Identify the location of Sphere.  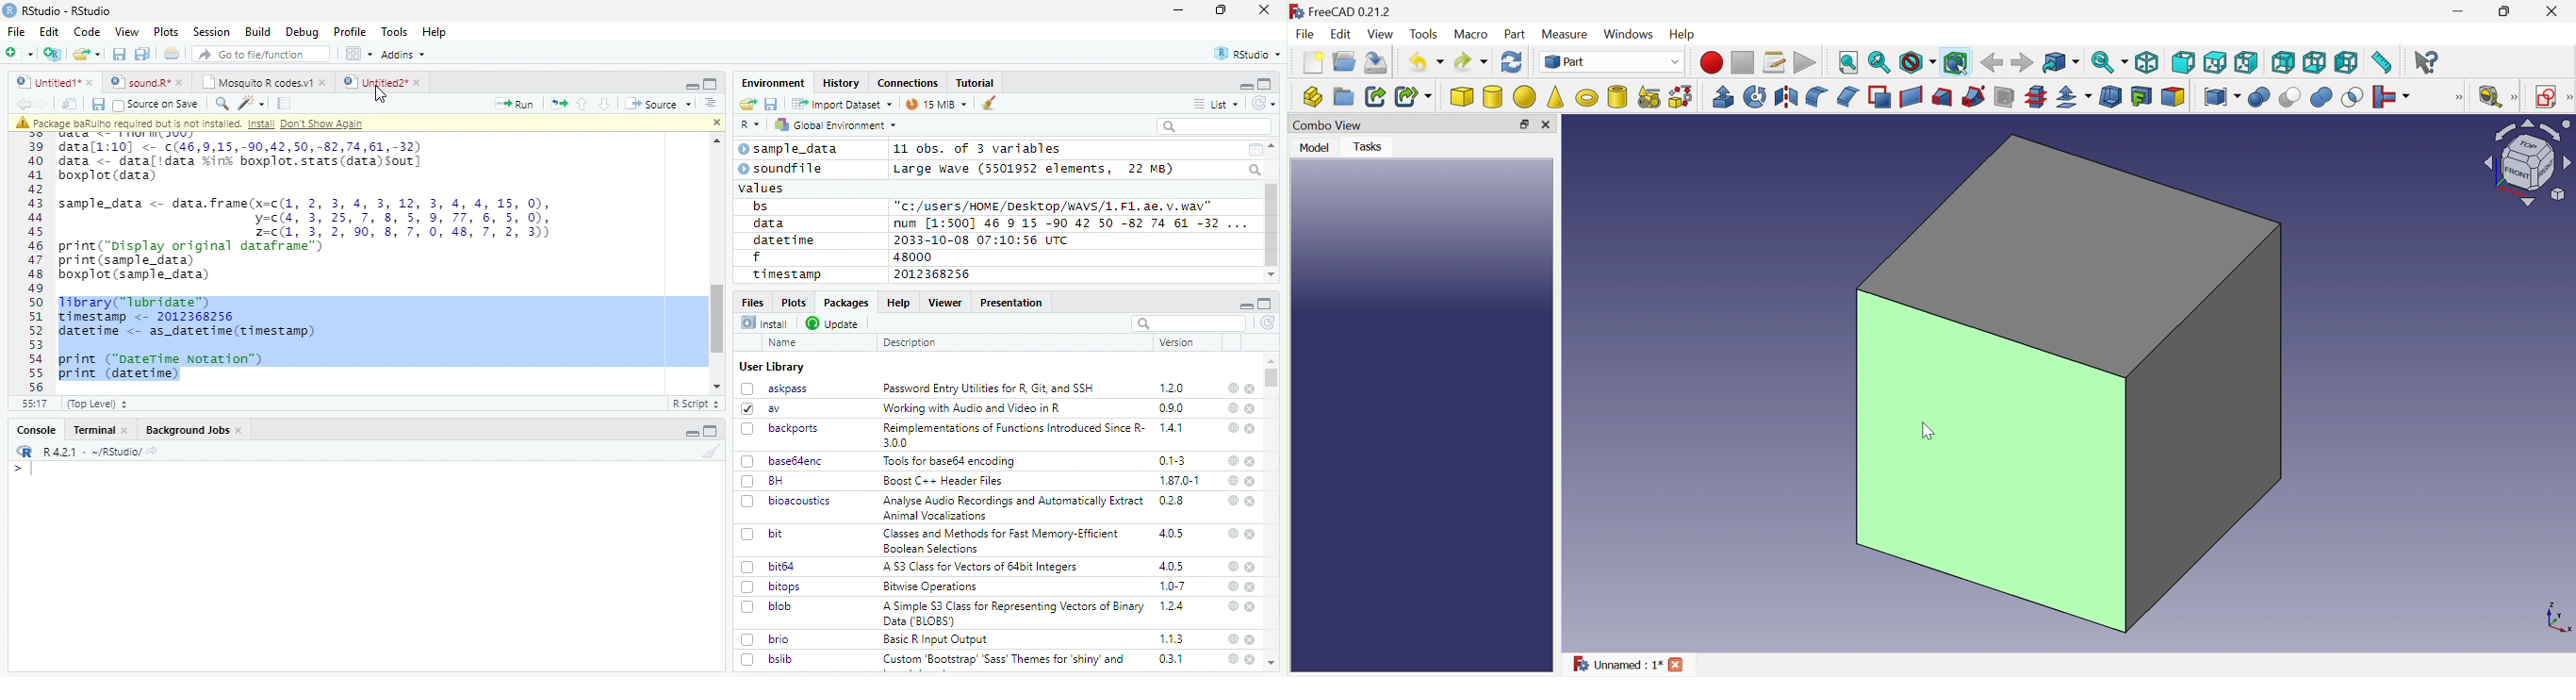
(1525, 97).